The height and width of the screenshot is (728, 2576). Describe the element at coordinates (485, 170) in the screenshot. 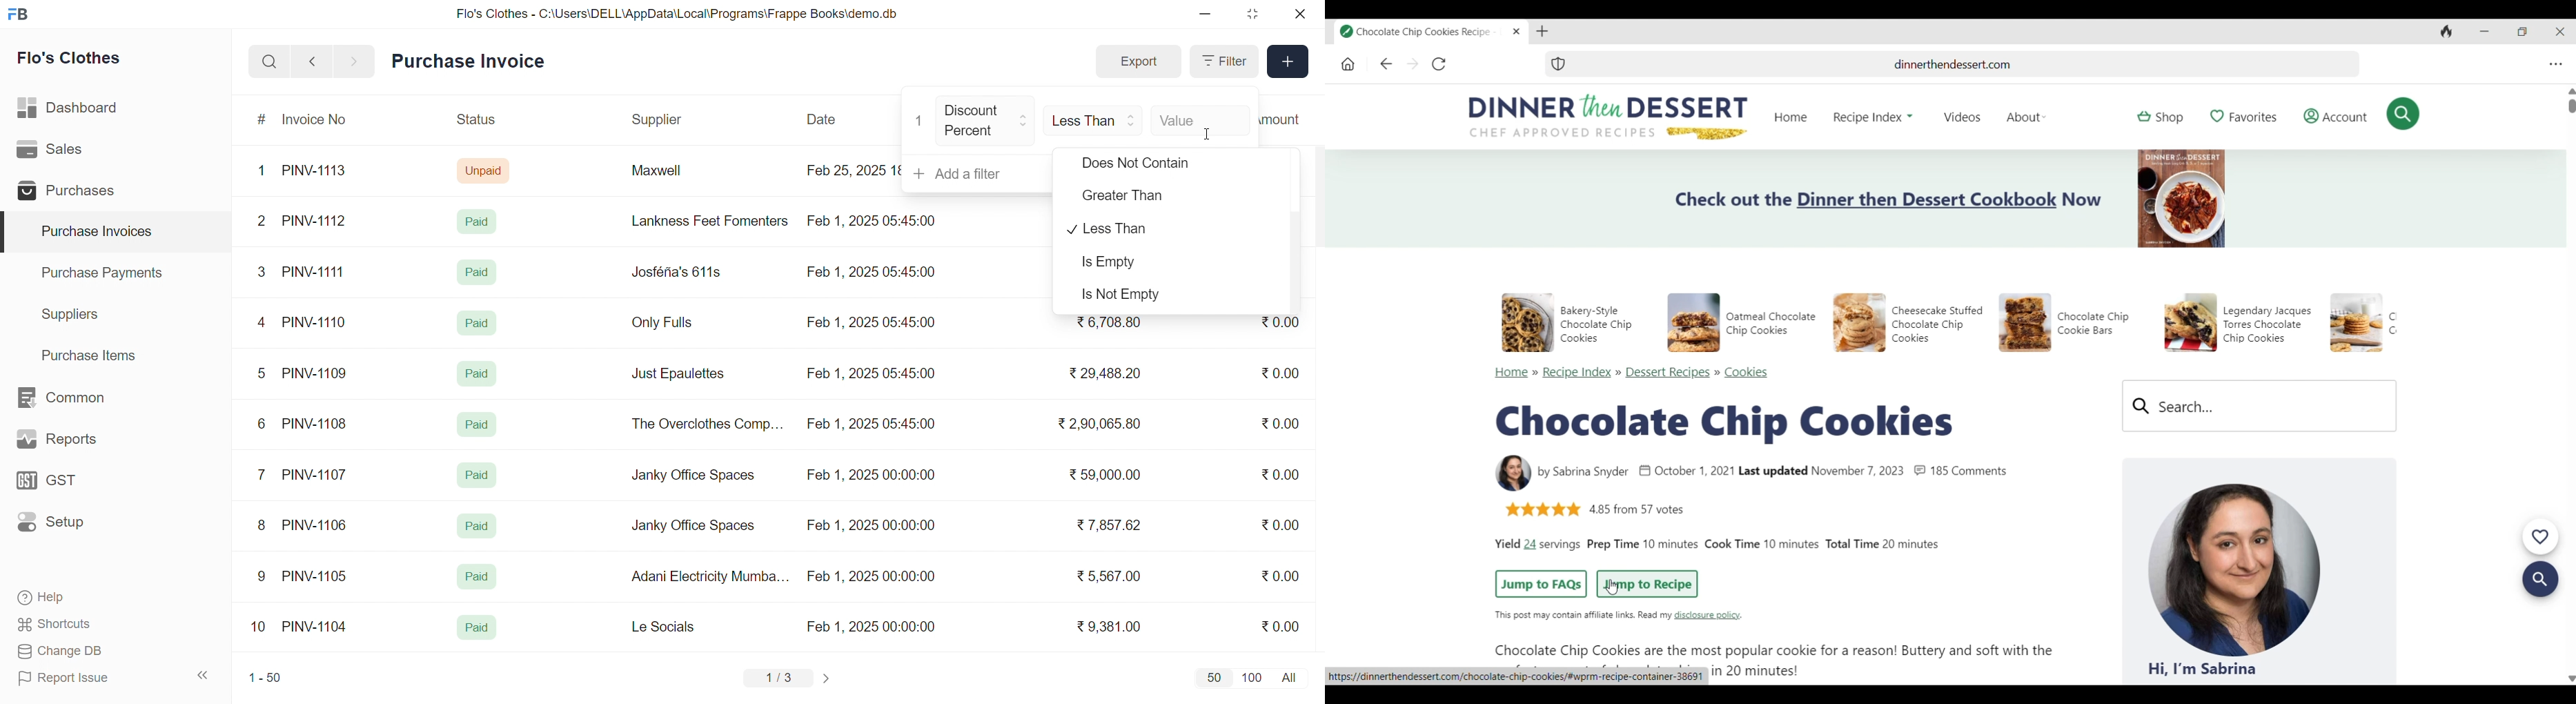

I see `Unpaid` at that location.